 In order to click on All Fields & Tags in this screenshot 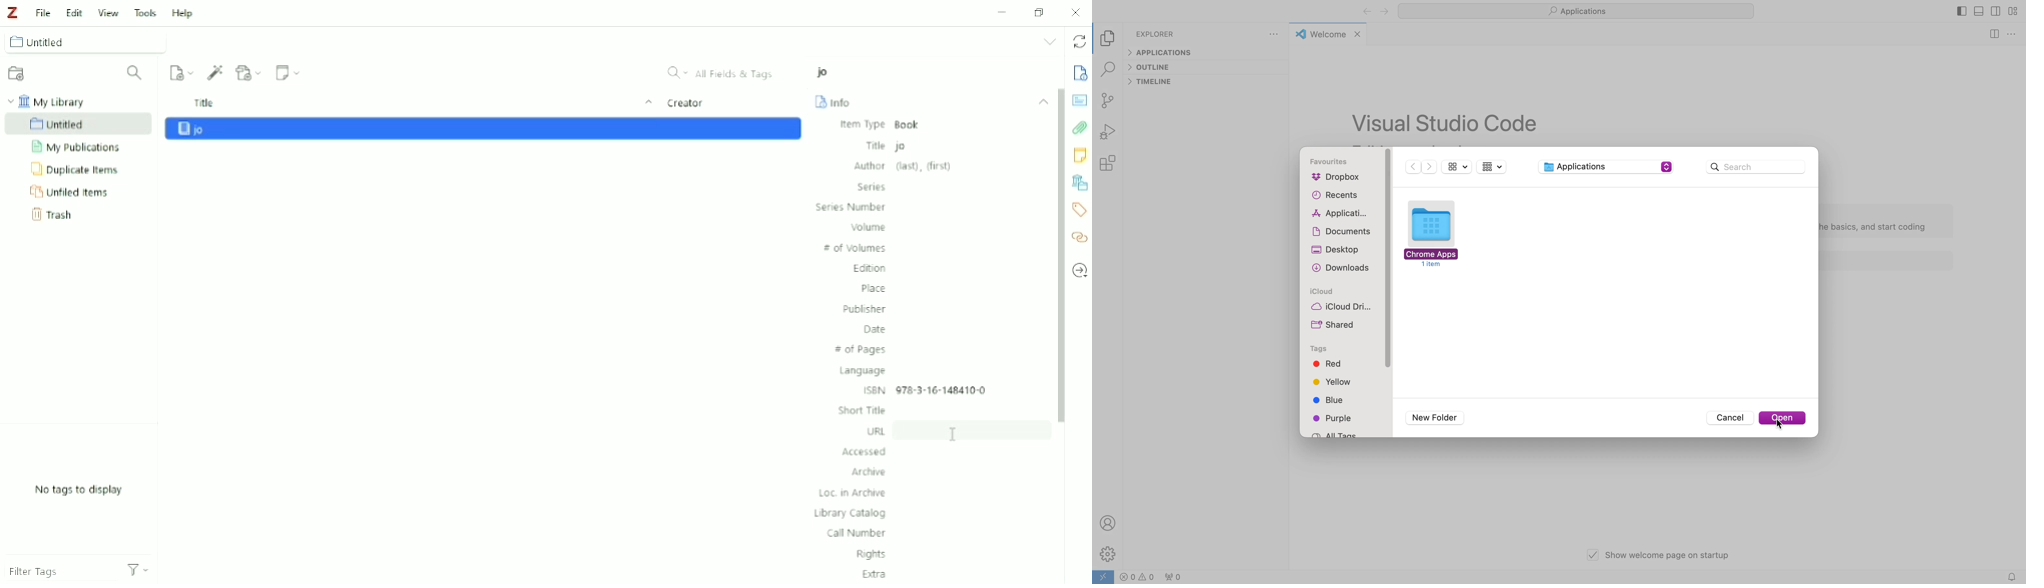, I will do `click(726, 73)`.